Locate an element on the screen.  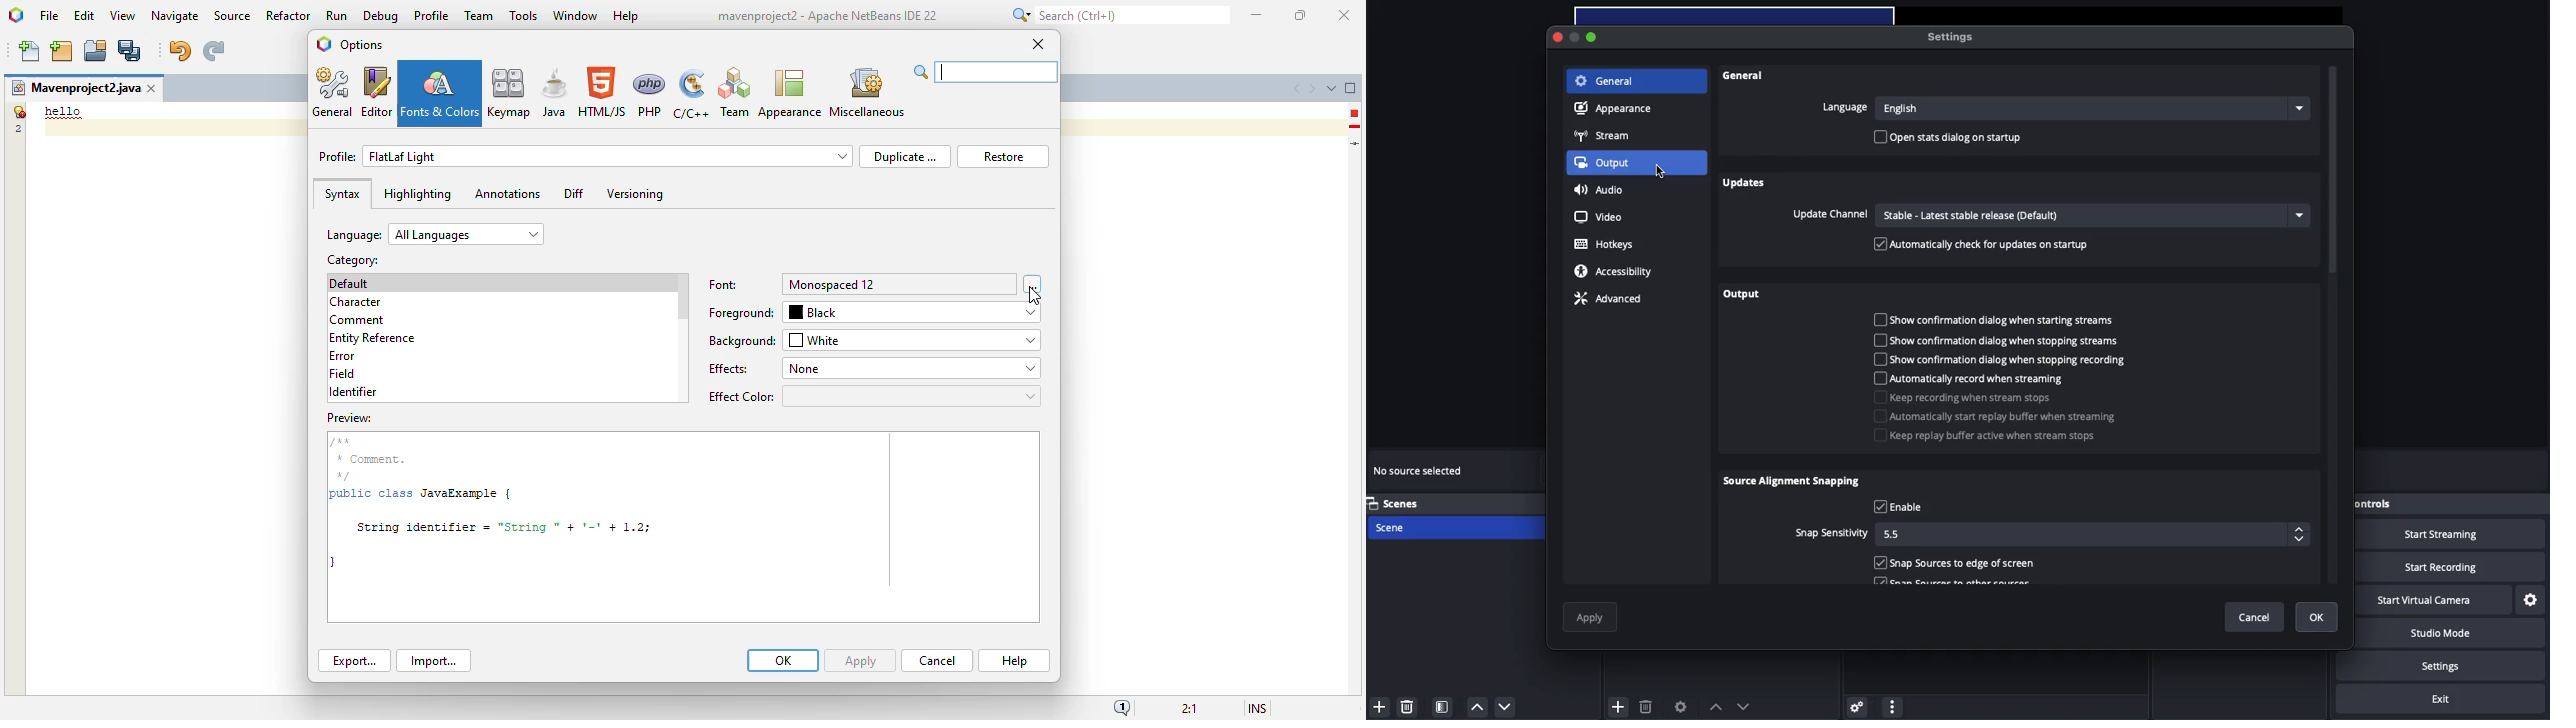
Hotkeys is located at coordinates (1607, 245).